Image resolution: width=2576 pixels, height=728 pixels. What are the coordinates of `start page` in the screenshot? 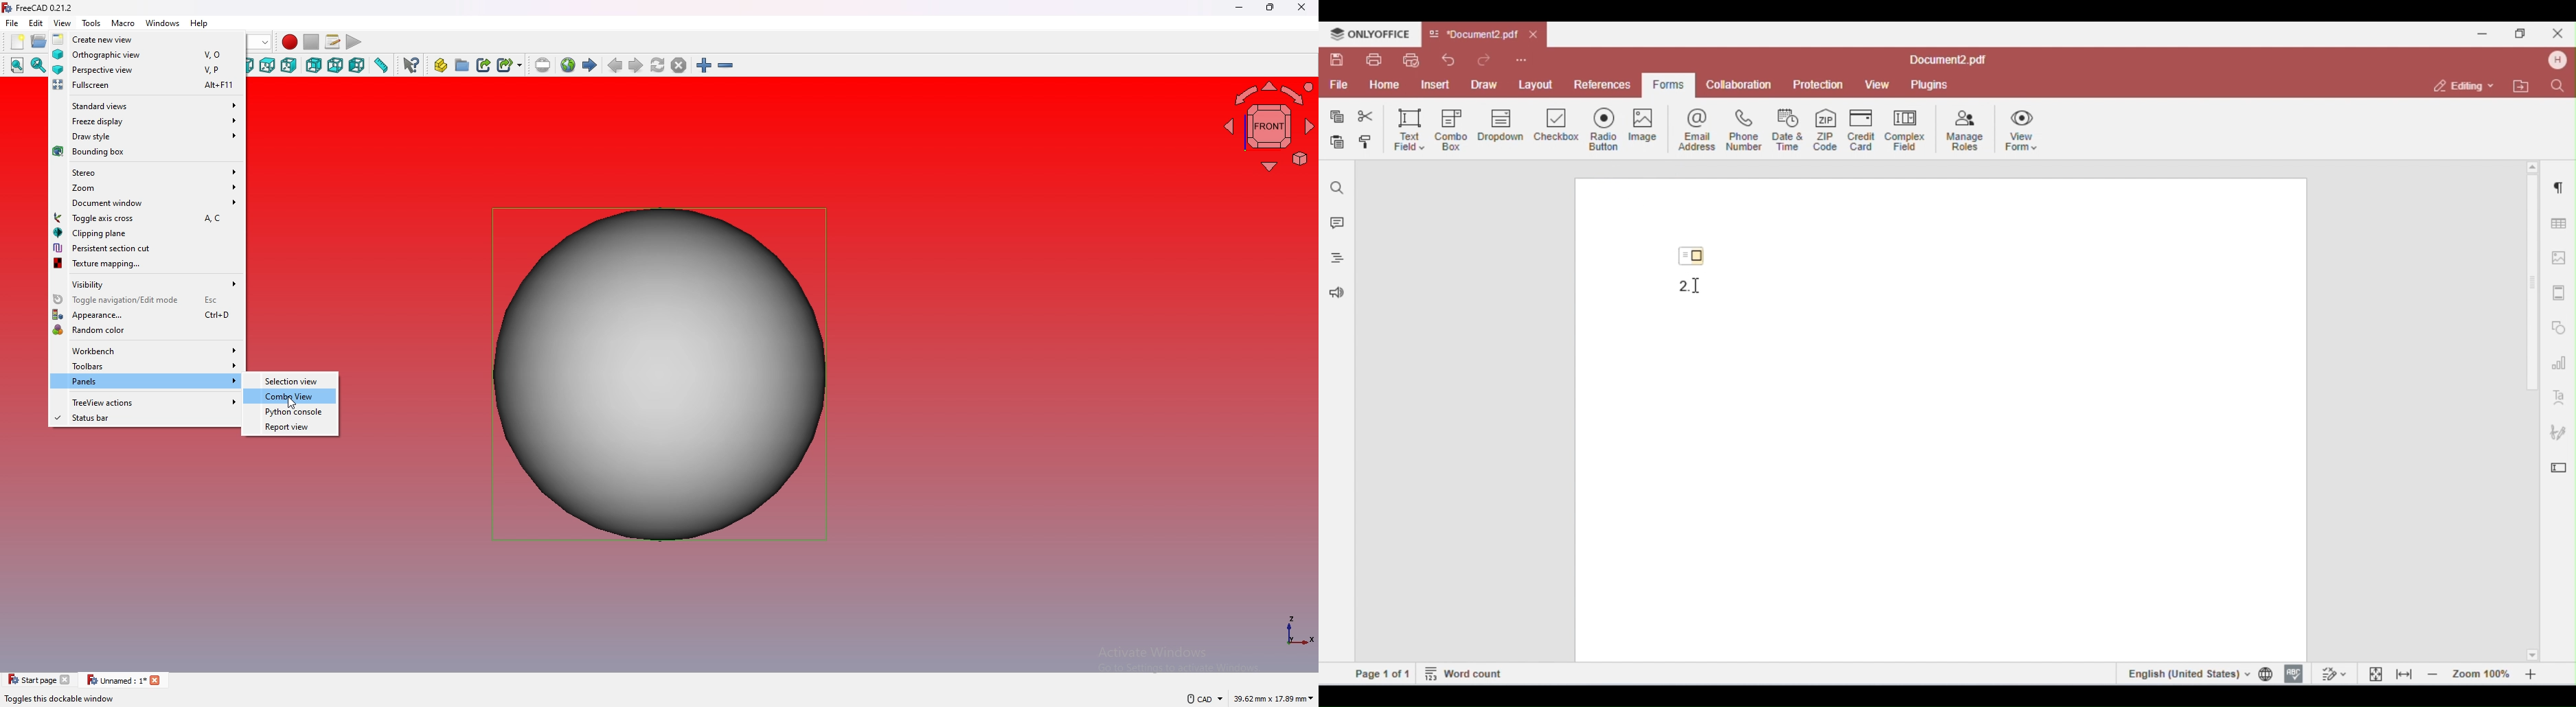 It's located at (589, 65).